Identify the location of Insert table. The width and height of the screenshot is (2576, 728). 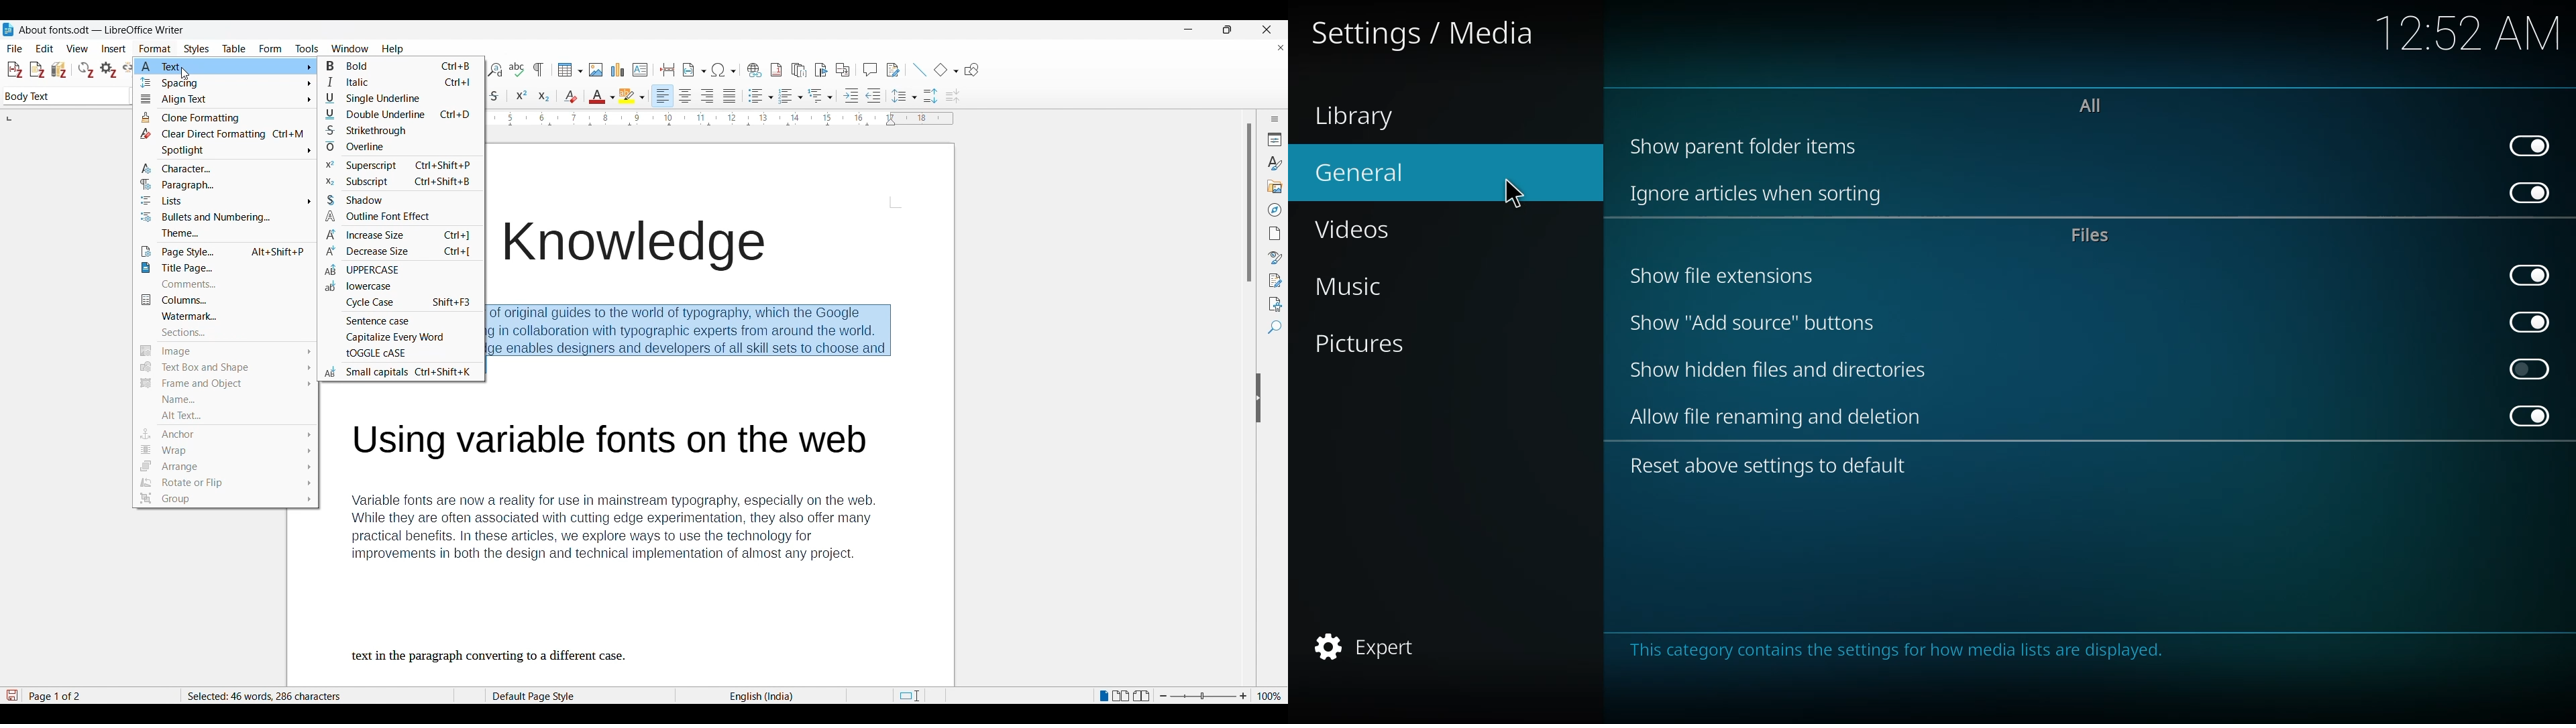
(570, 70).